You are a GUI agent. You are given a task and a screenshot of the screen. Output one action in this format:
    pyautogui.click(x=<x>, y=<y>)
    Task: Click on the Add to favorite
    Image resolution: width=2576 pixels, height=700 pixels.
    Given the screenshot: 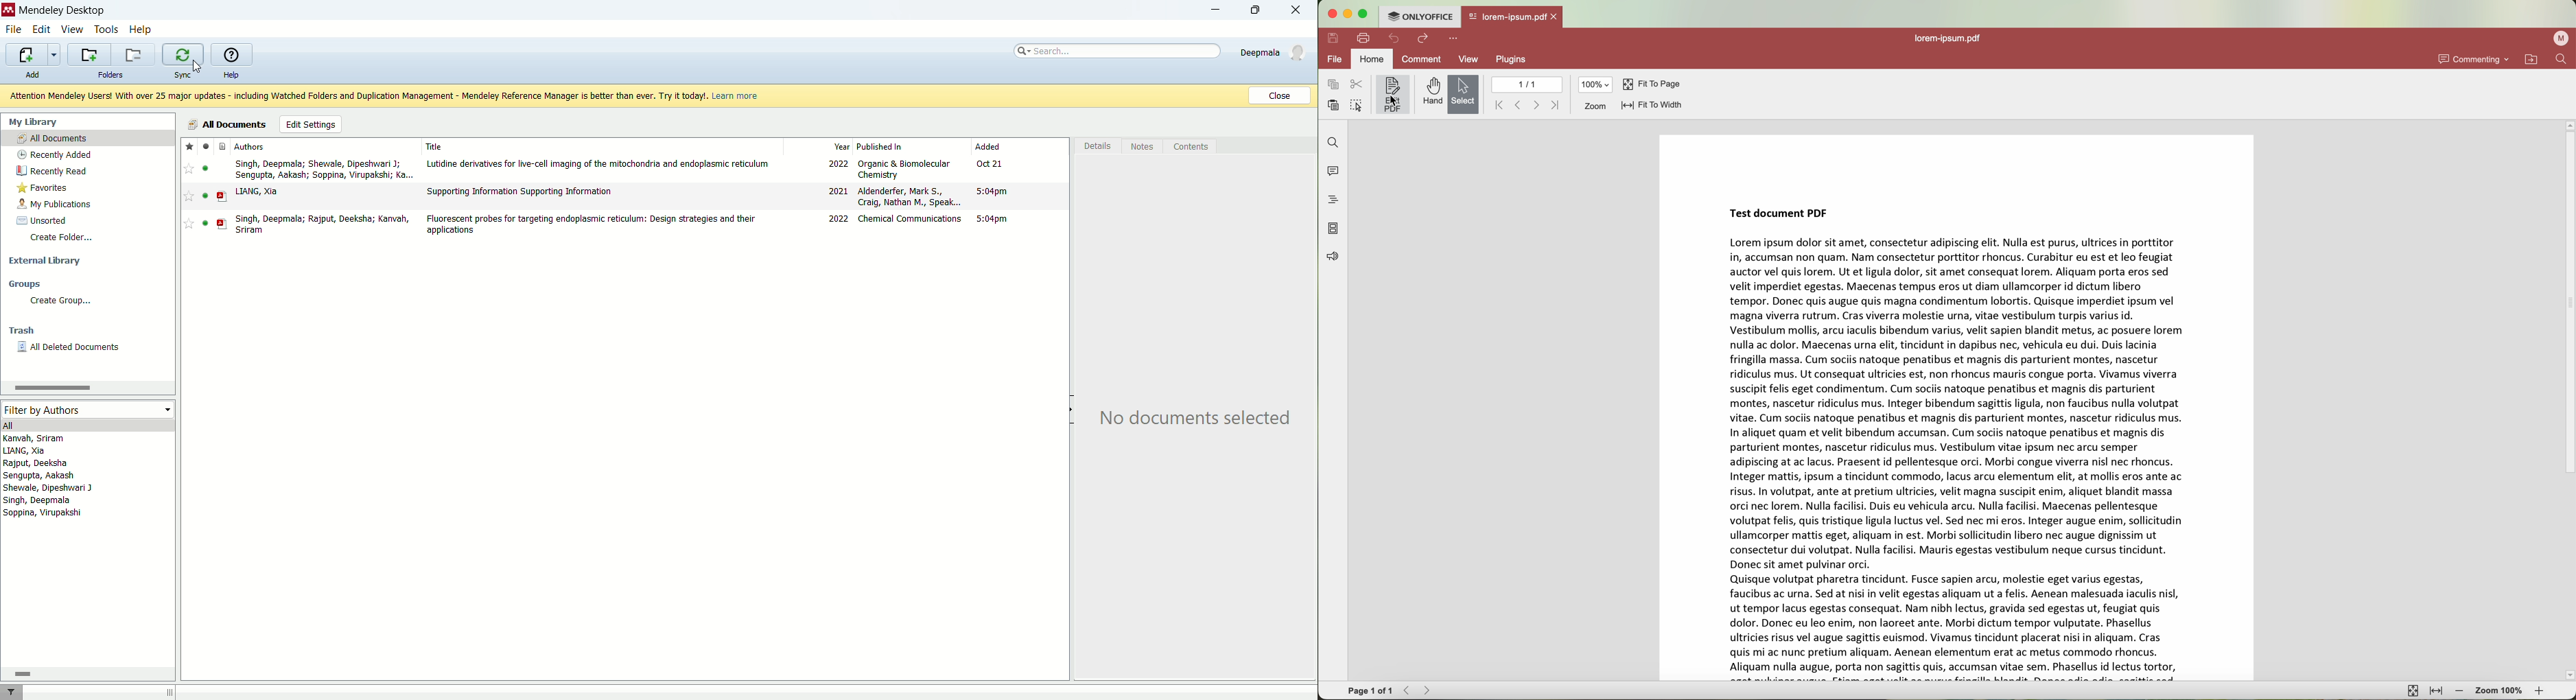 What is the action you would take?
    pyautogui.click(x=189, y=224)
    